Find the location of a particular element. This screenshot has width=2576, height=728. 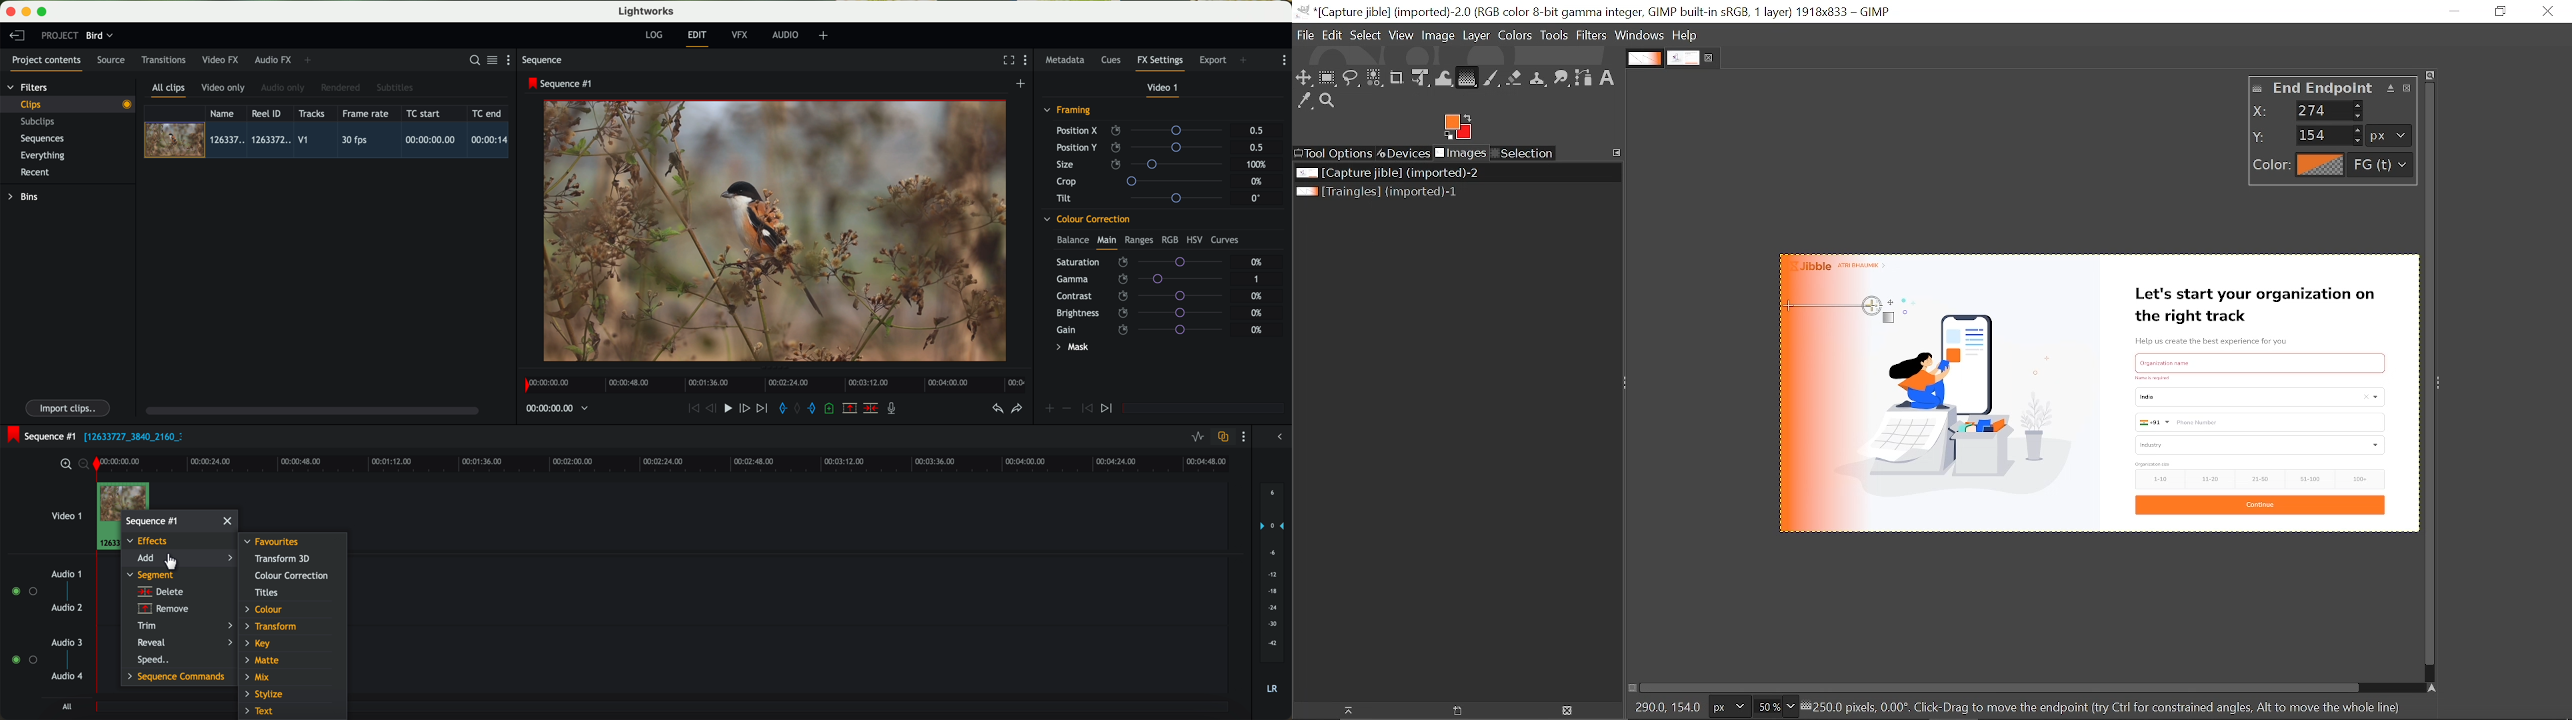

color is located at coordinates (2328, 166).